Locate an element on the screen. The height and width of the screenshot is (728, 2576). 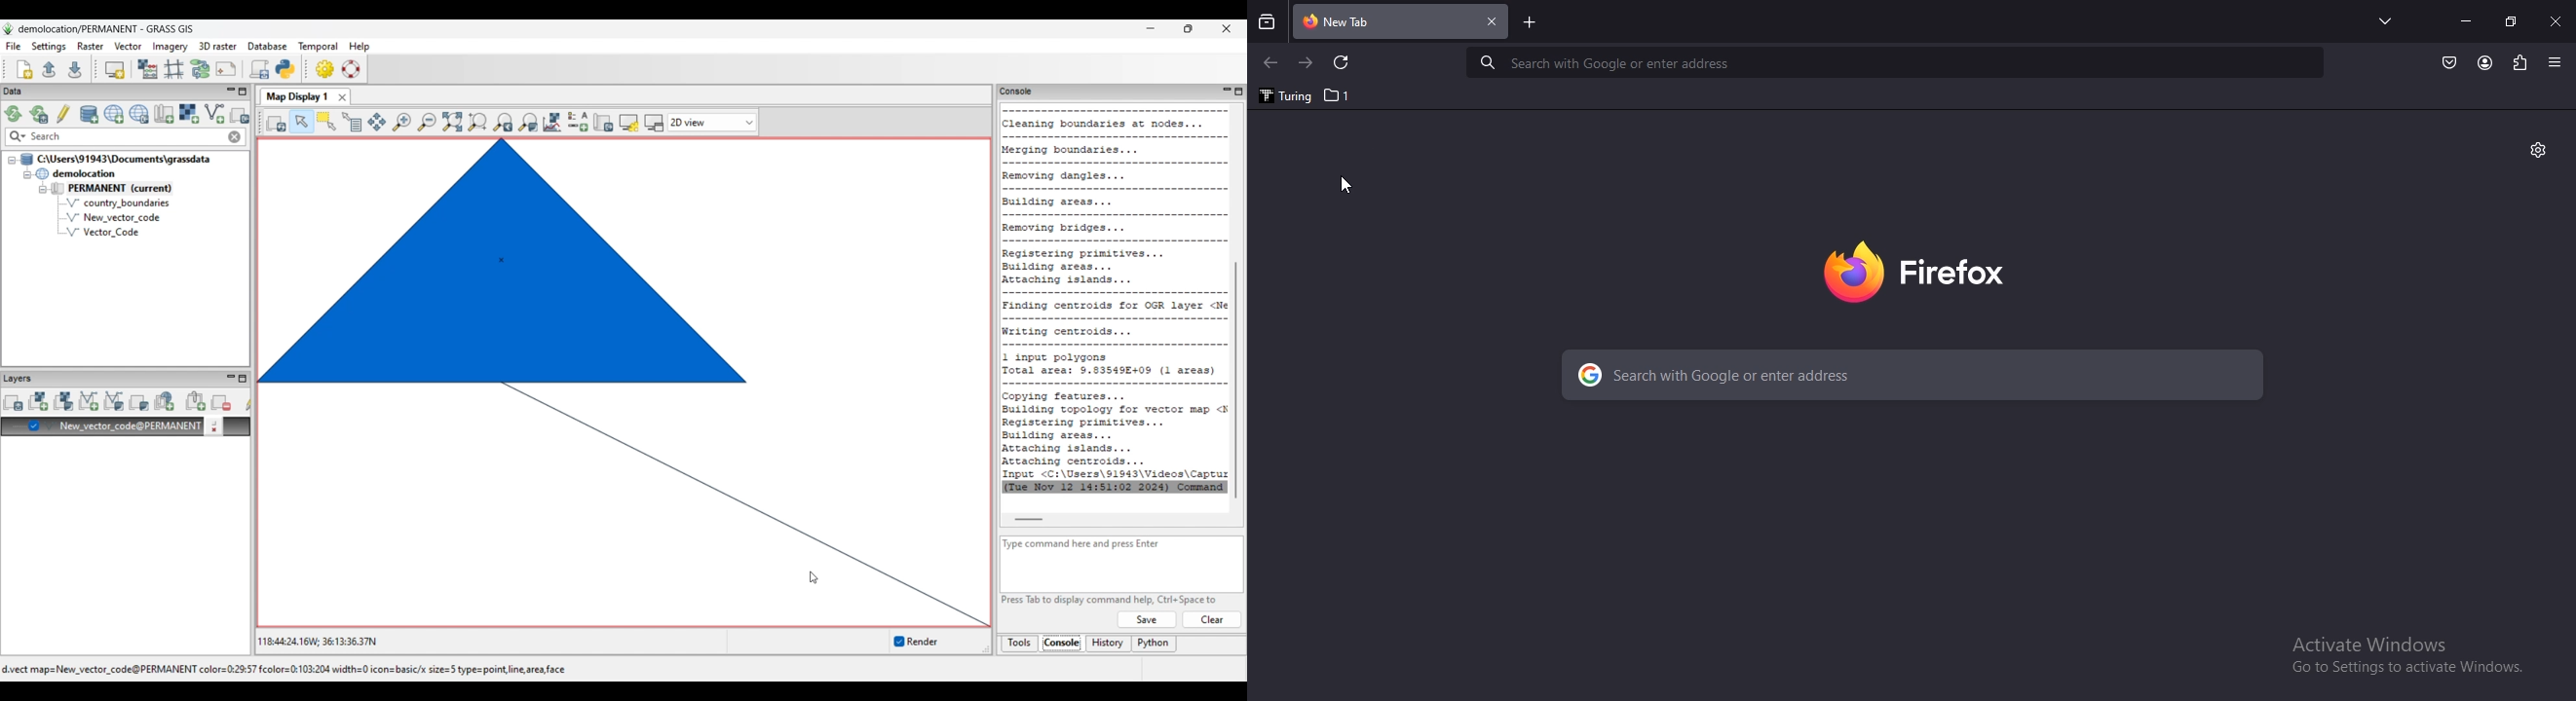
account profile is located at coordinates (2483, 64).